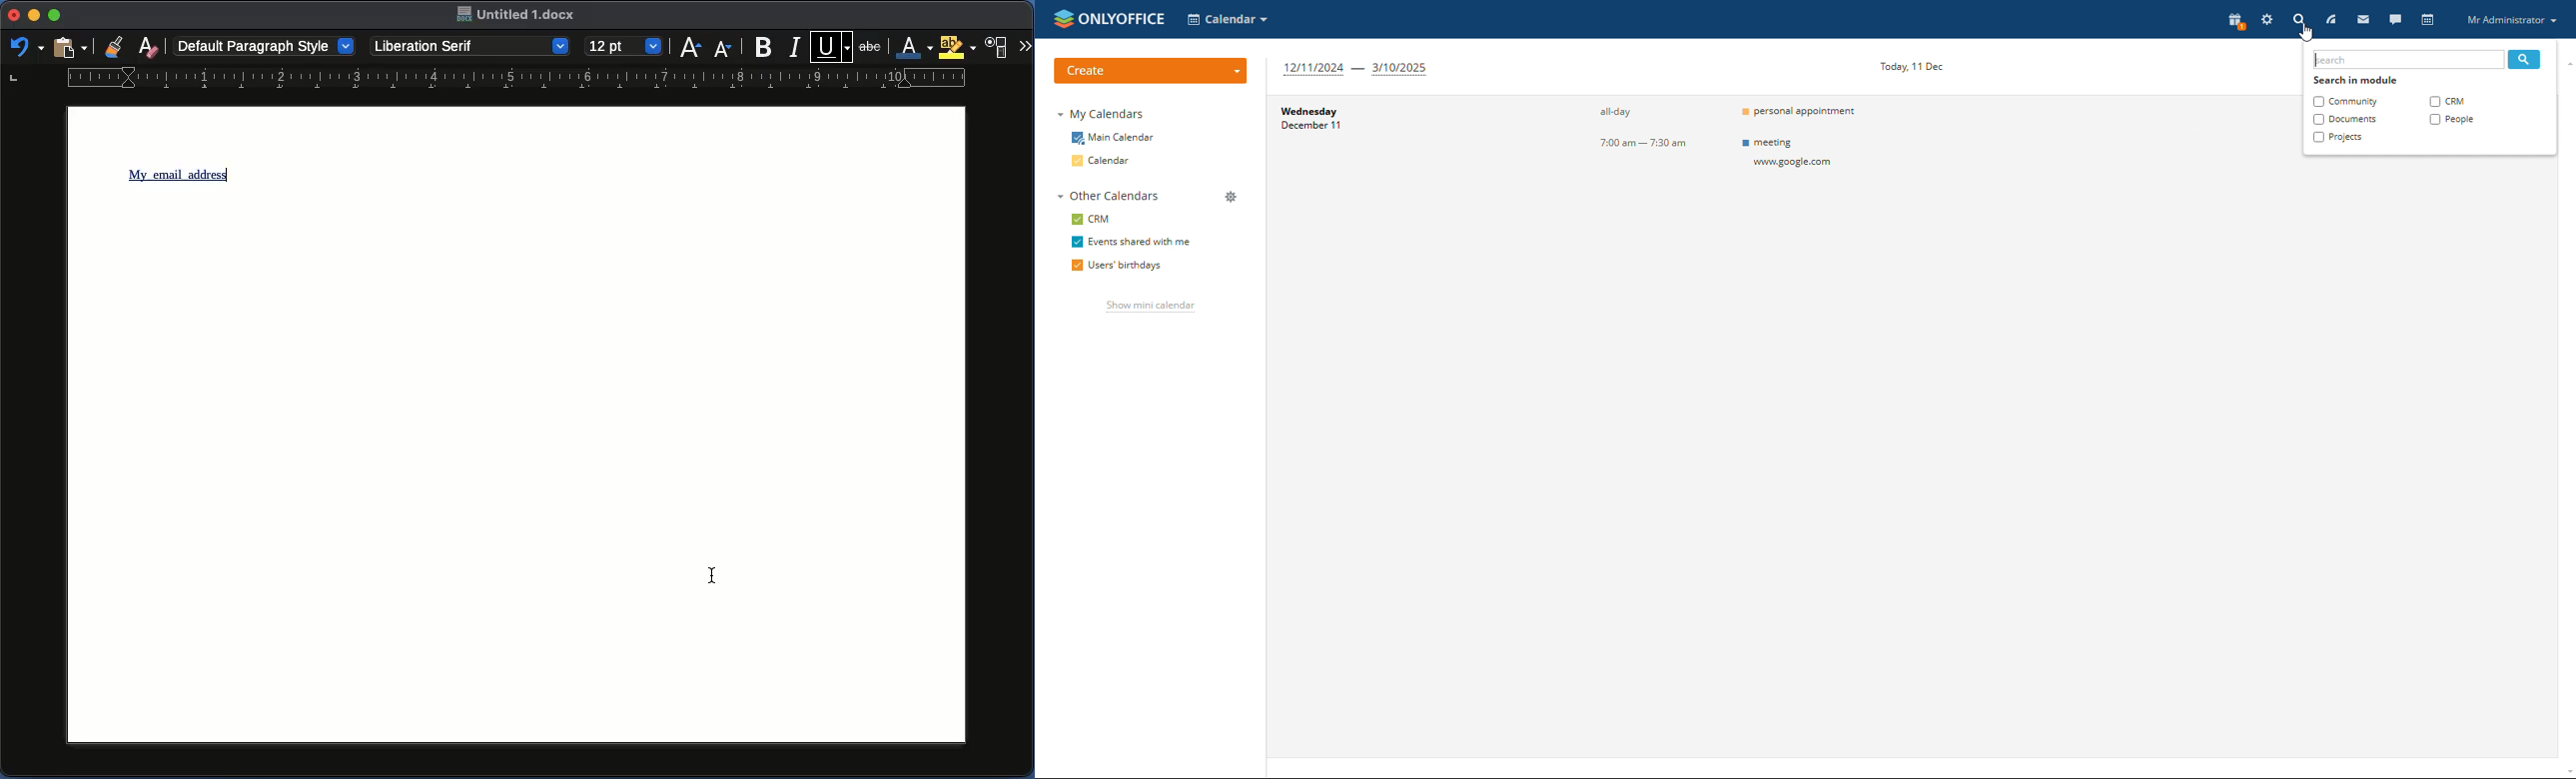 This screenshot has width=2576, height=784. Describe the element at coordinates (1110, 194) in the screenshot. I see `other calendars` at that location.